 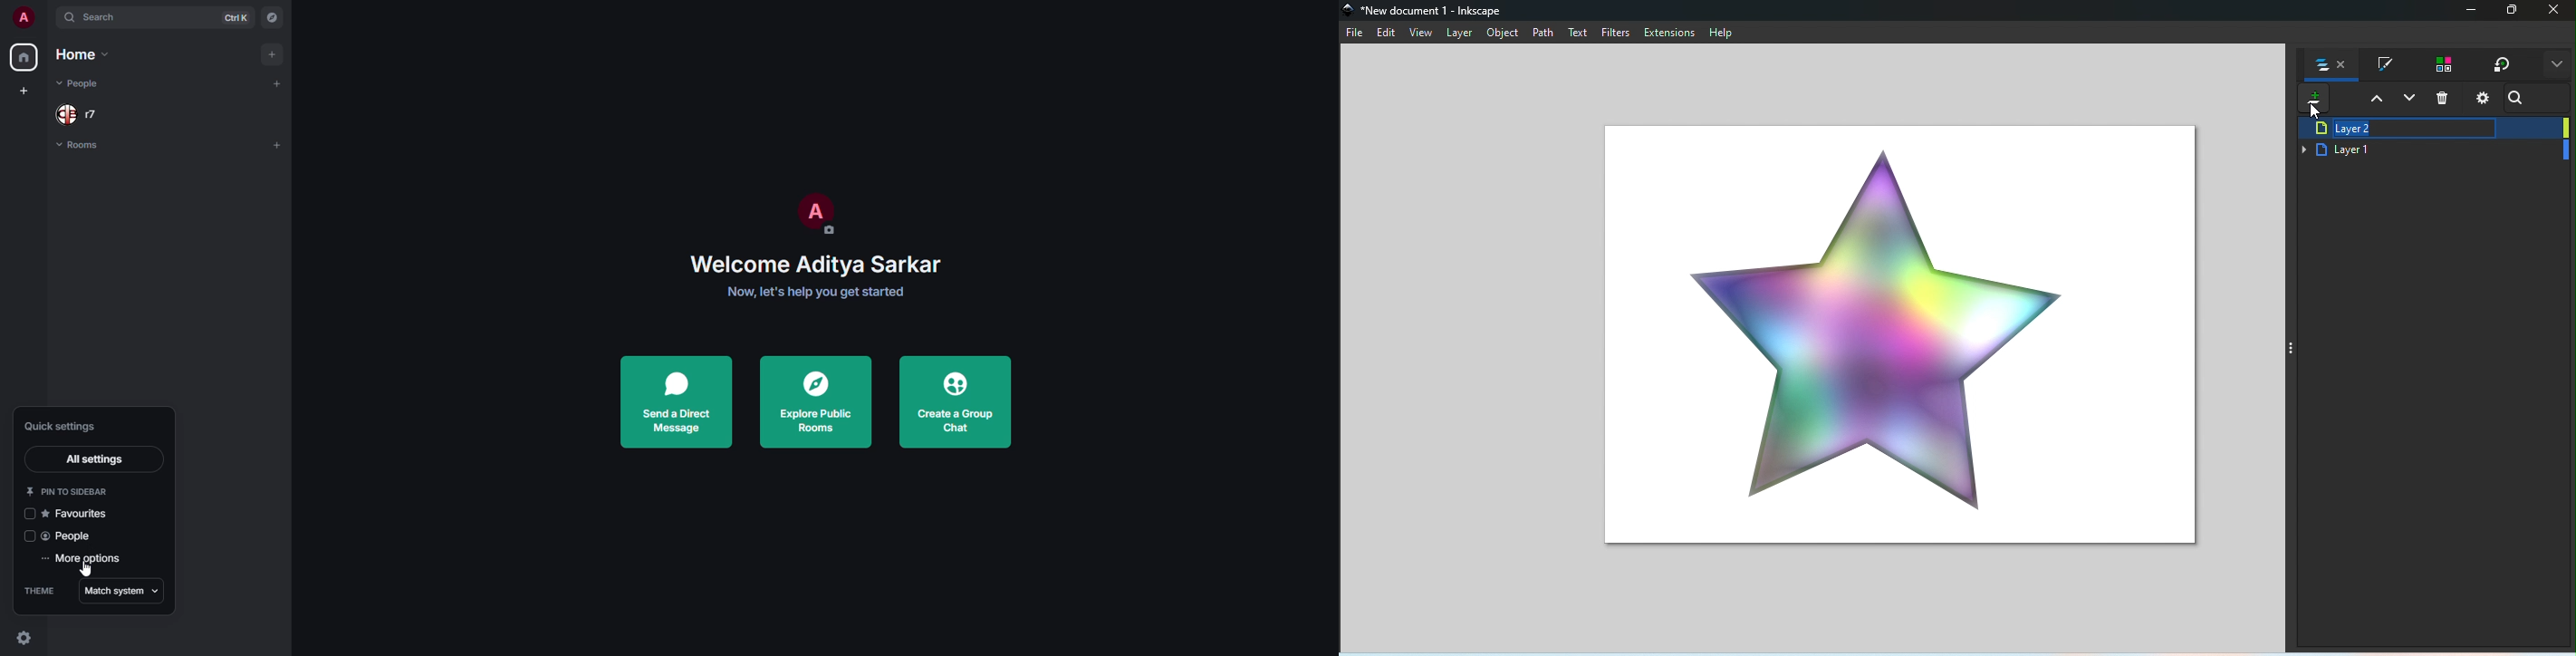 What do you see at coordinates (2293, 347) in the screenshot?
I see `Toggle command panel` at bounding box center [2293, 347].